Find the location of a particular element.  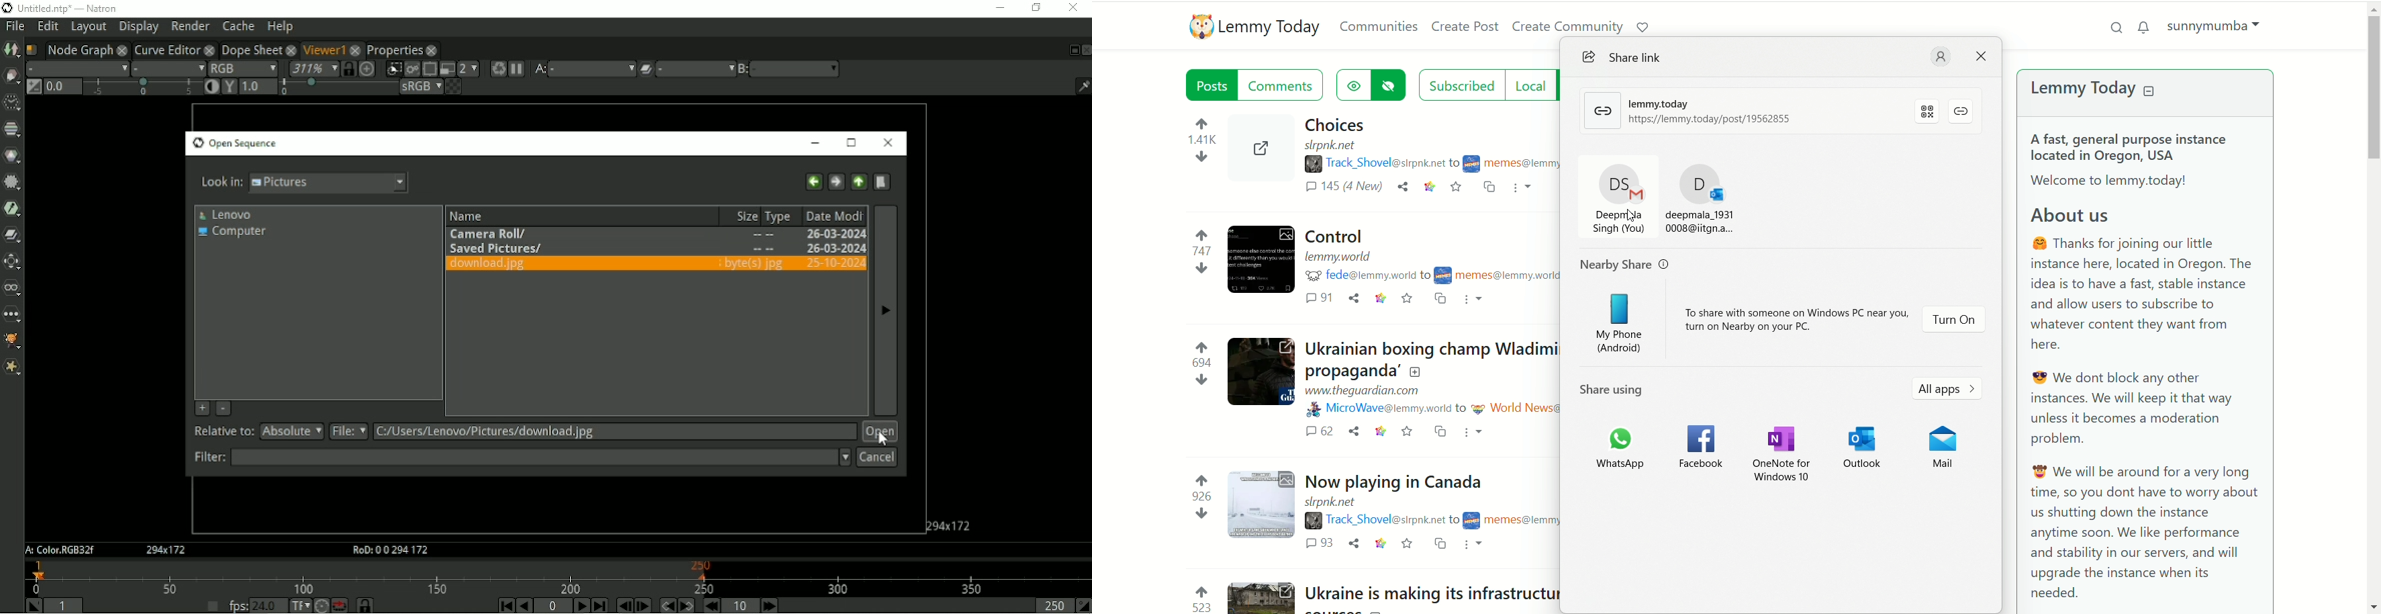

QR code is located at coordinates (1928, 111).